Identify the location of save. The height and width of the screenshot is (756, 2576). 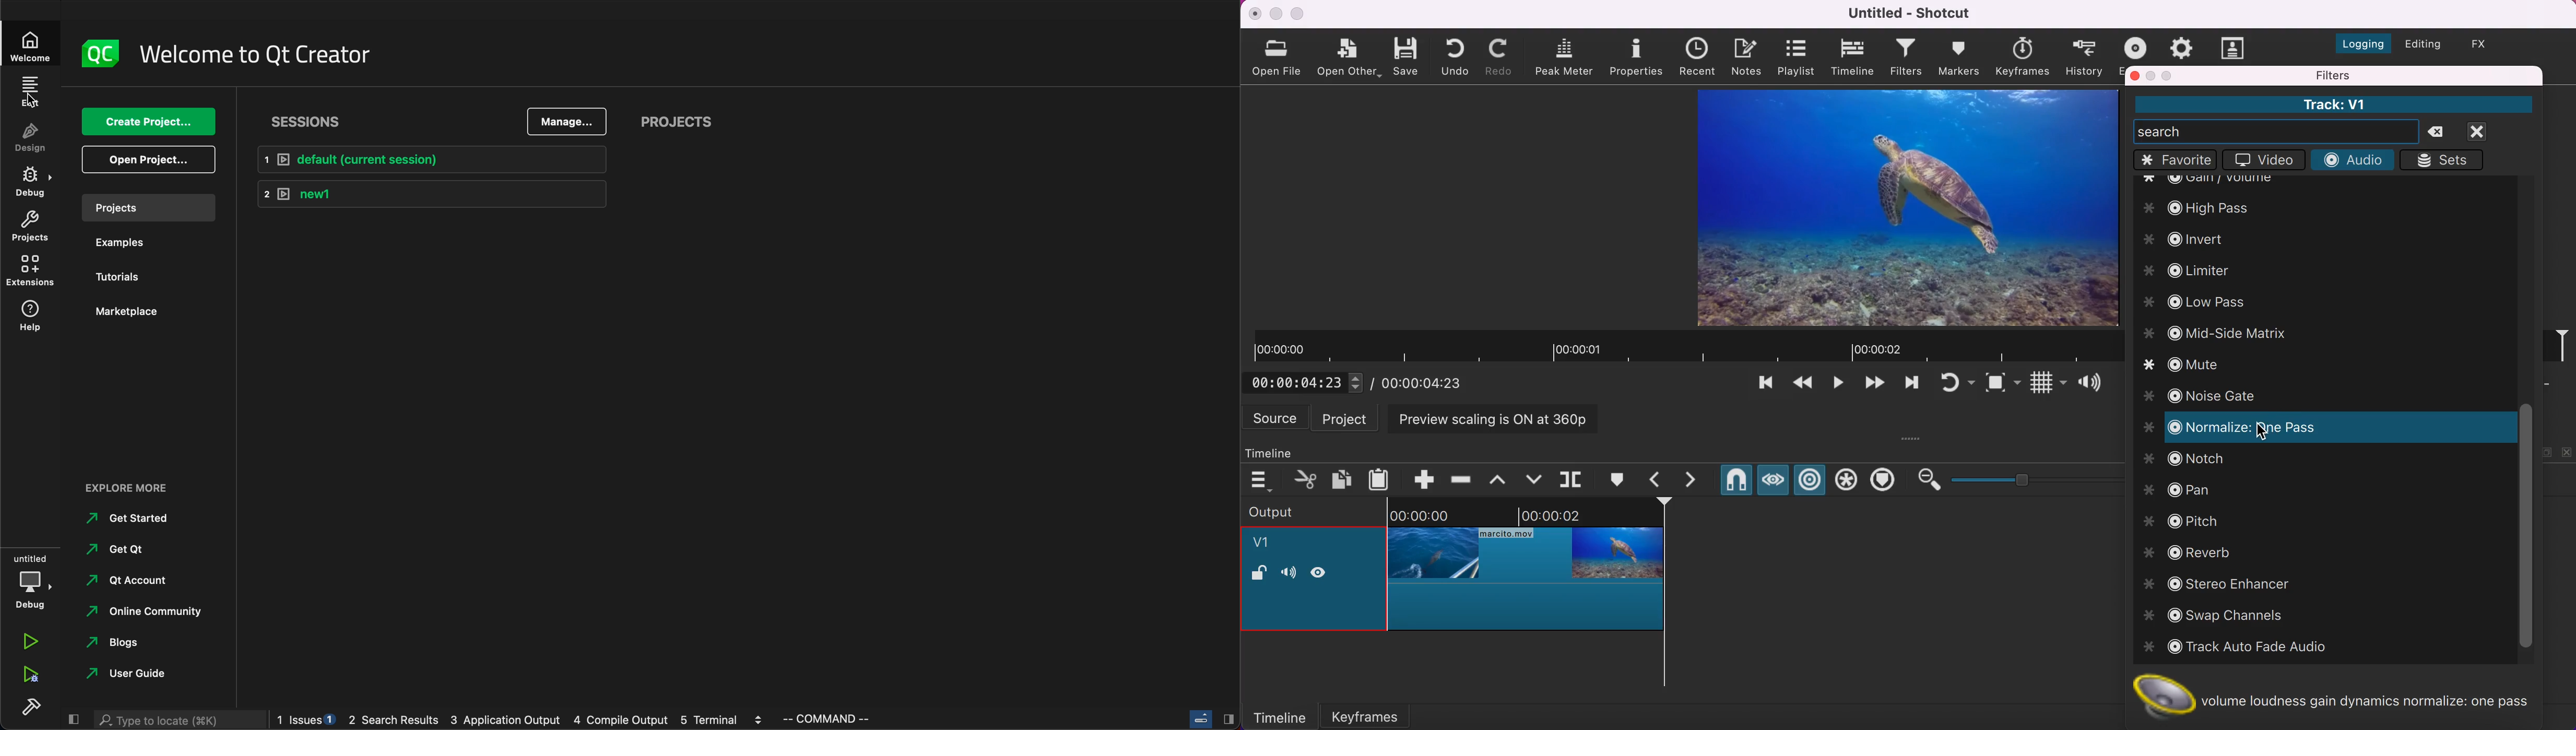
(1408, 55).